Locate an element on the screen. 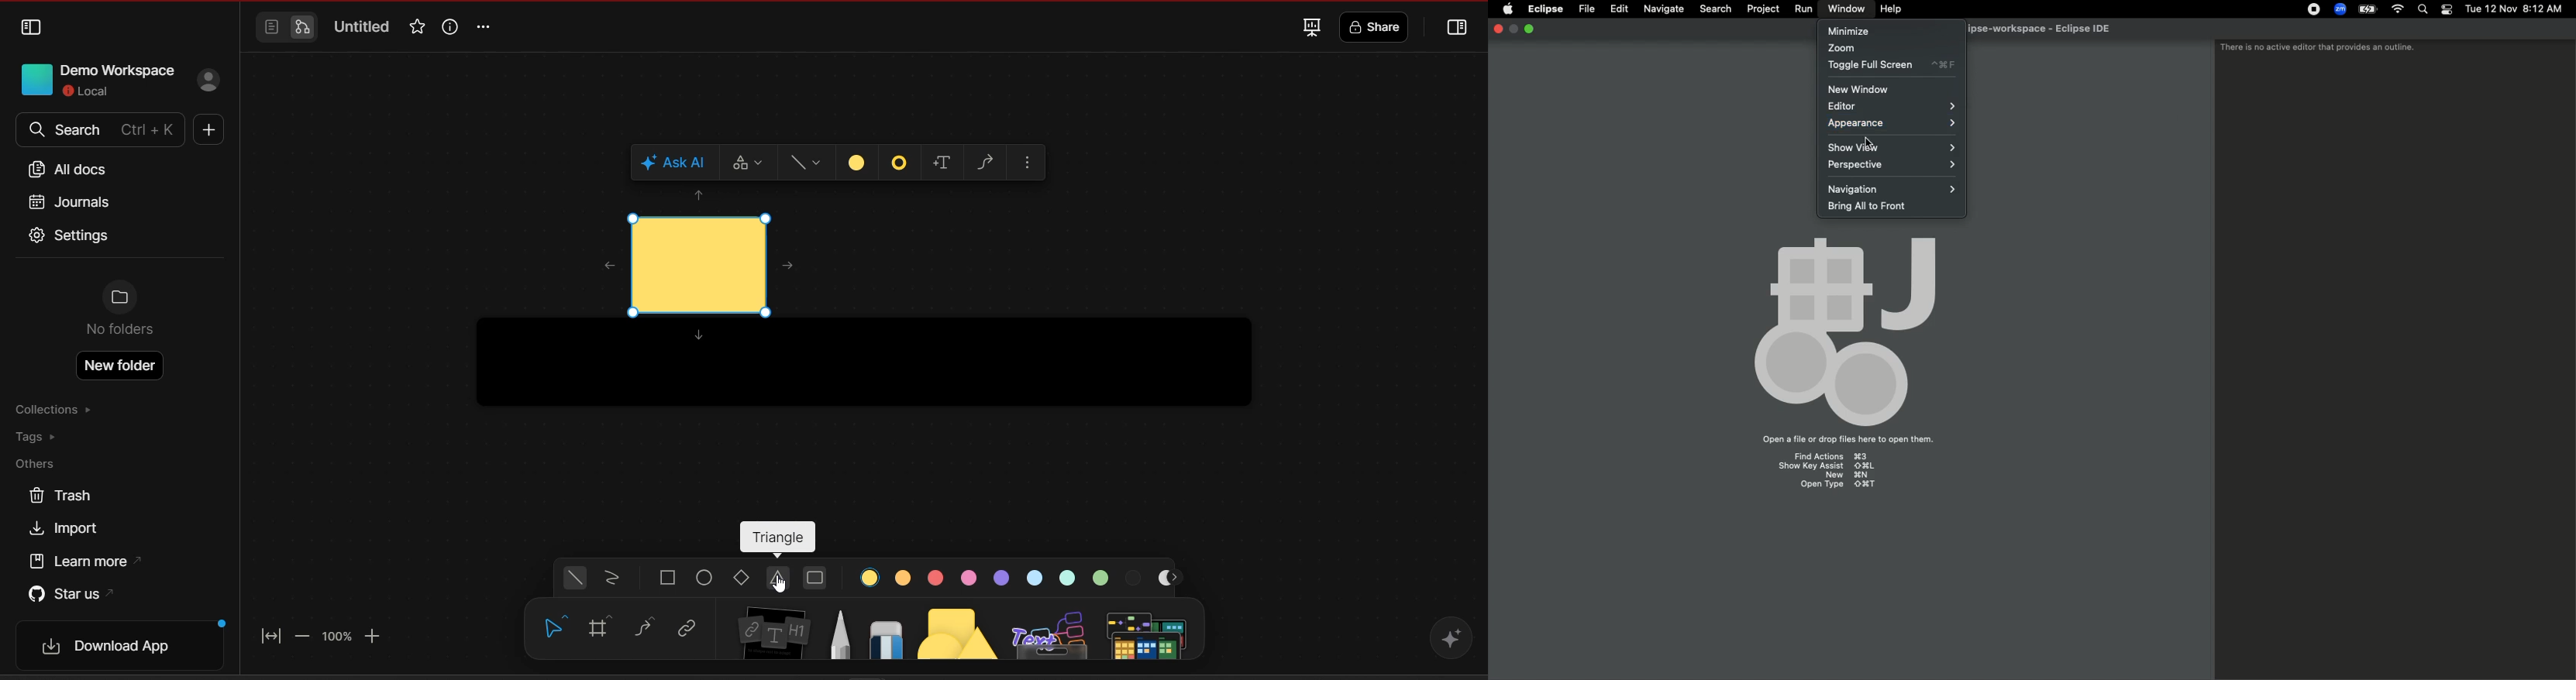  learn more is located at coordinates (90, 562).